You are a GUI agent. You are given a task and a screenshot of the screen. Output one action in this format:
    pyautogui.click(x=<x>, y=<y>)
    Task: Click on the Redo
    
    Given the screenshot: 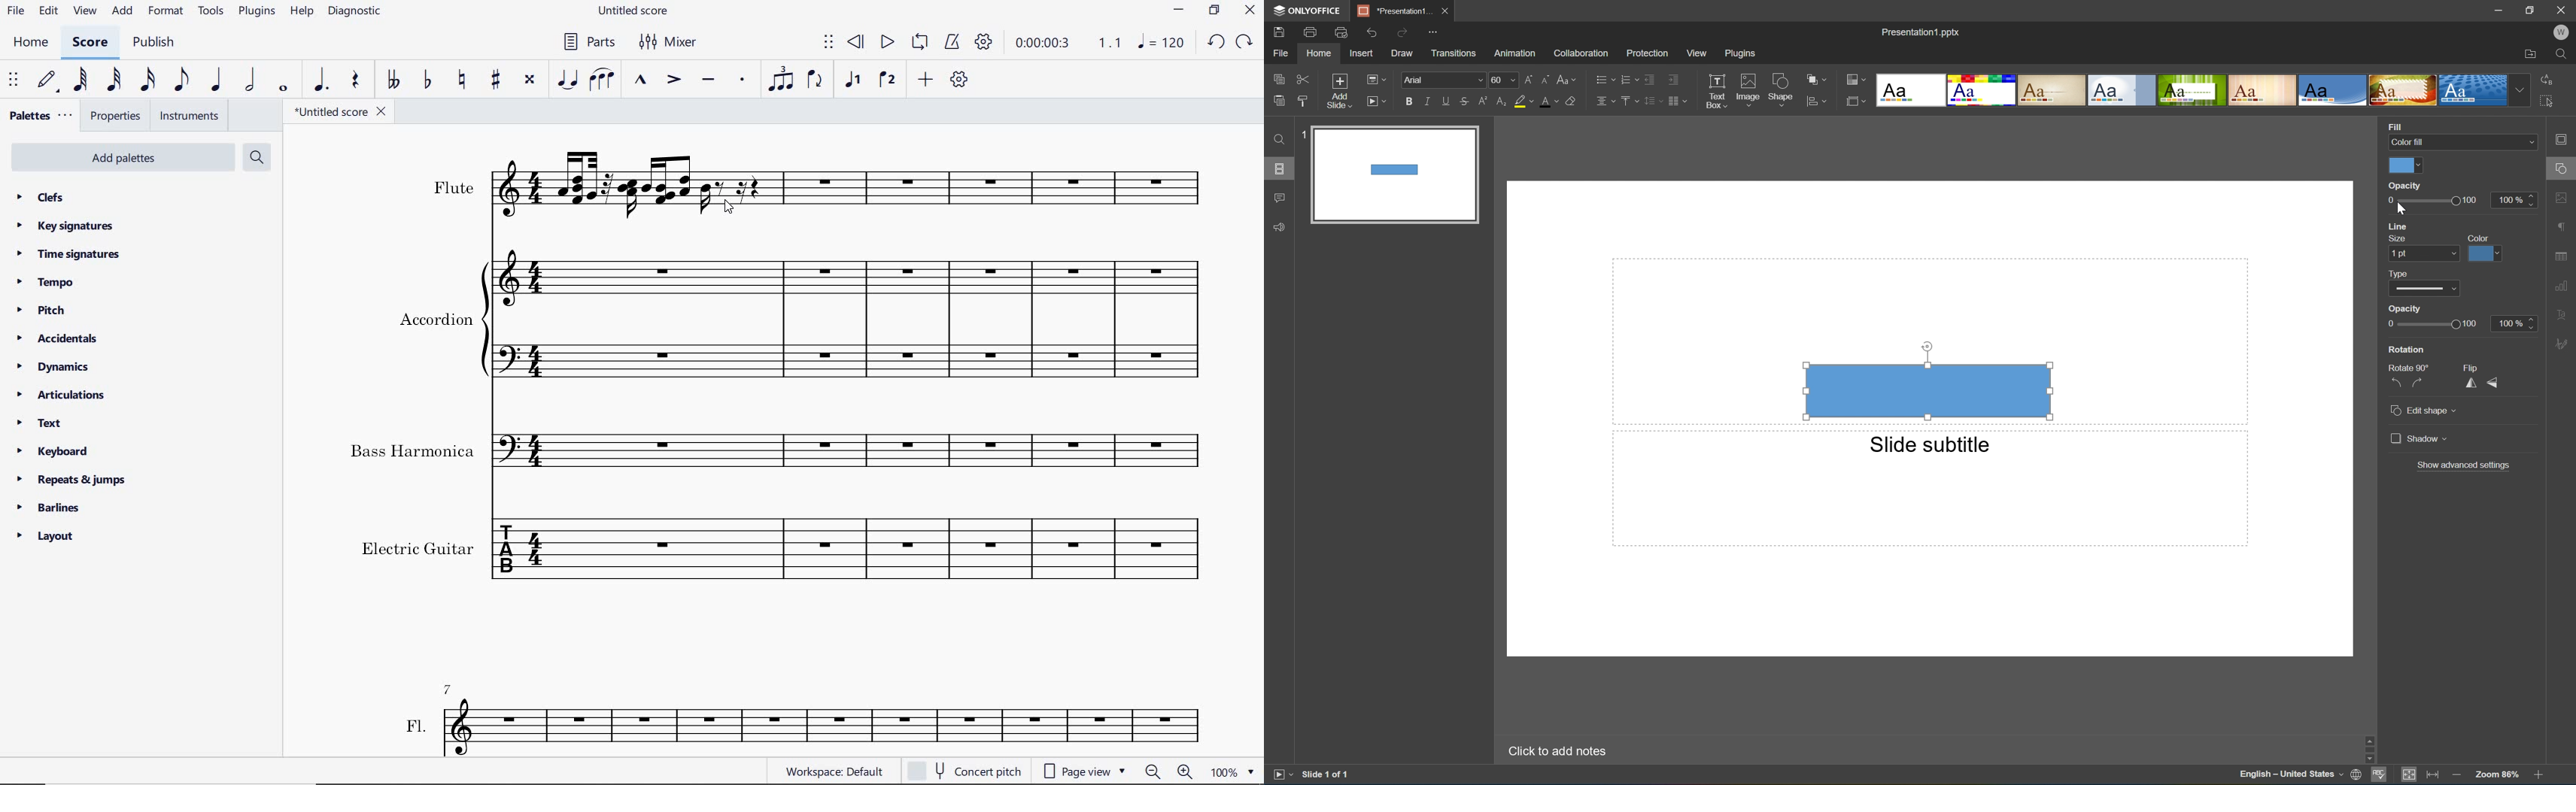 What is the action you would take?
    pyautogui.click(x=1403, y=31)
    